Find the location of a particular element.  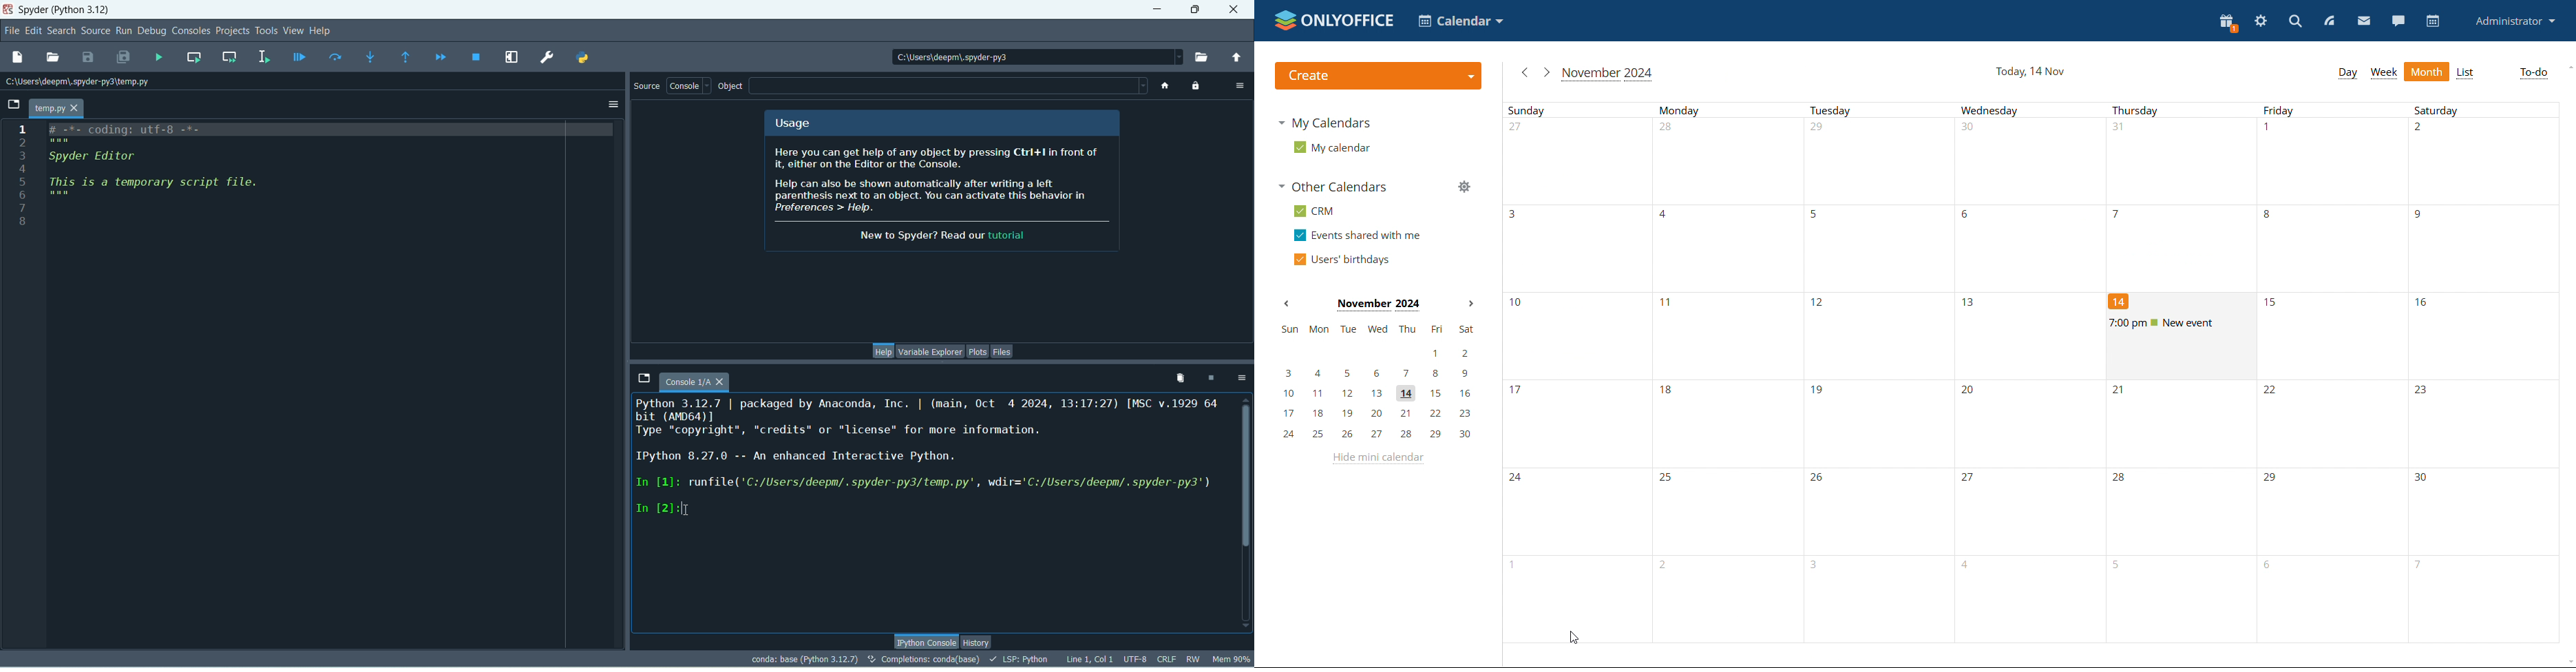

number is located at coordinates (1669, 567).